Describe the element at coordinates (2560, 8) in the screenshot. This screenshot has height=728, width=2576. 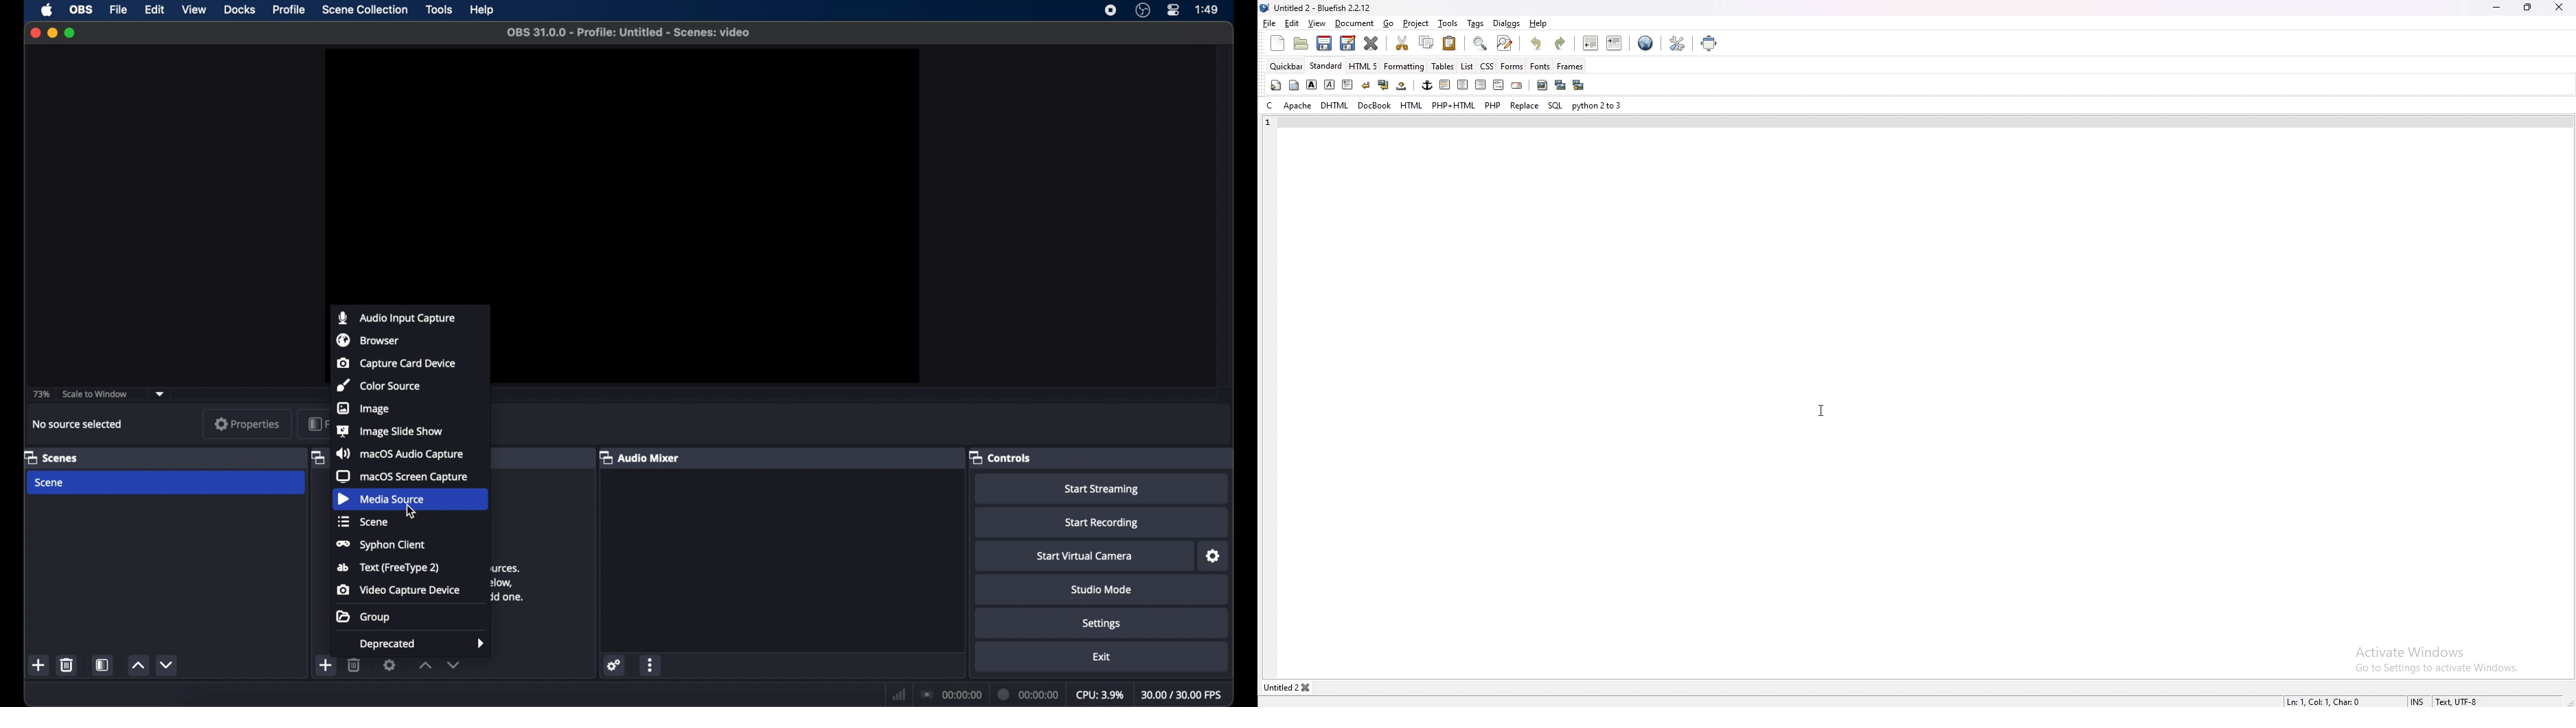
I see `close` at that location.